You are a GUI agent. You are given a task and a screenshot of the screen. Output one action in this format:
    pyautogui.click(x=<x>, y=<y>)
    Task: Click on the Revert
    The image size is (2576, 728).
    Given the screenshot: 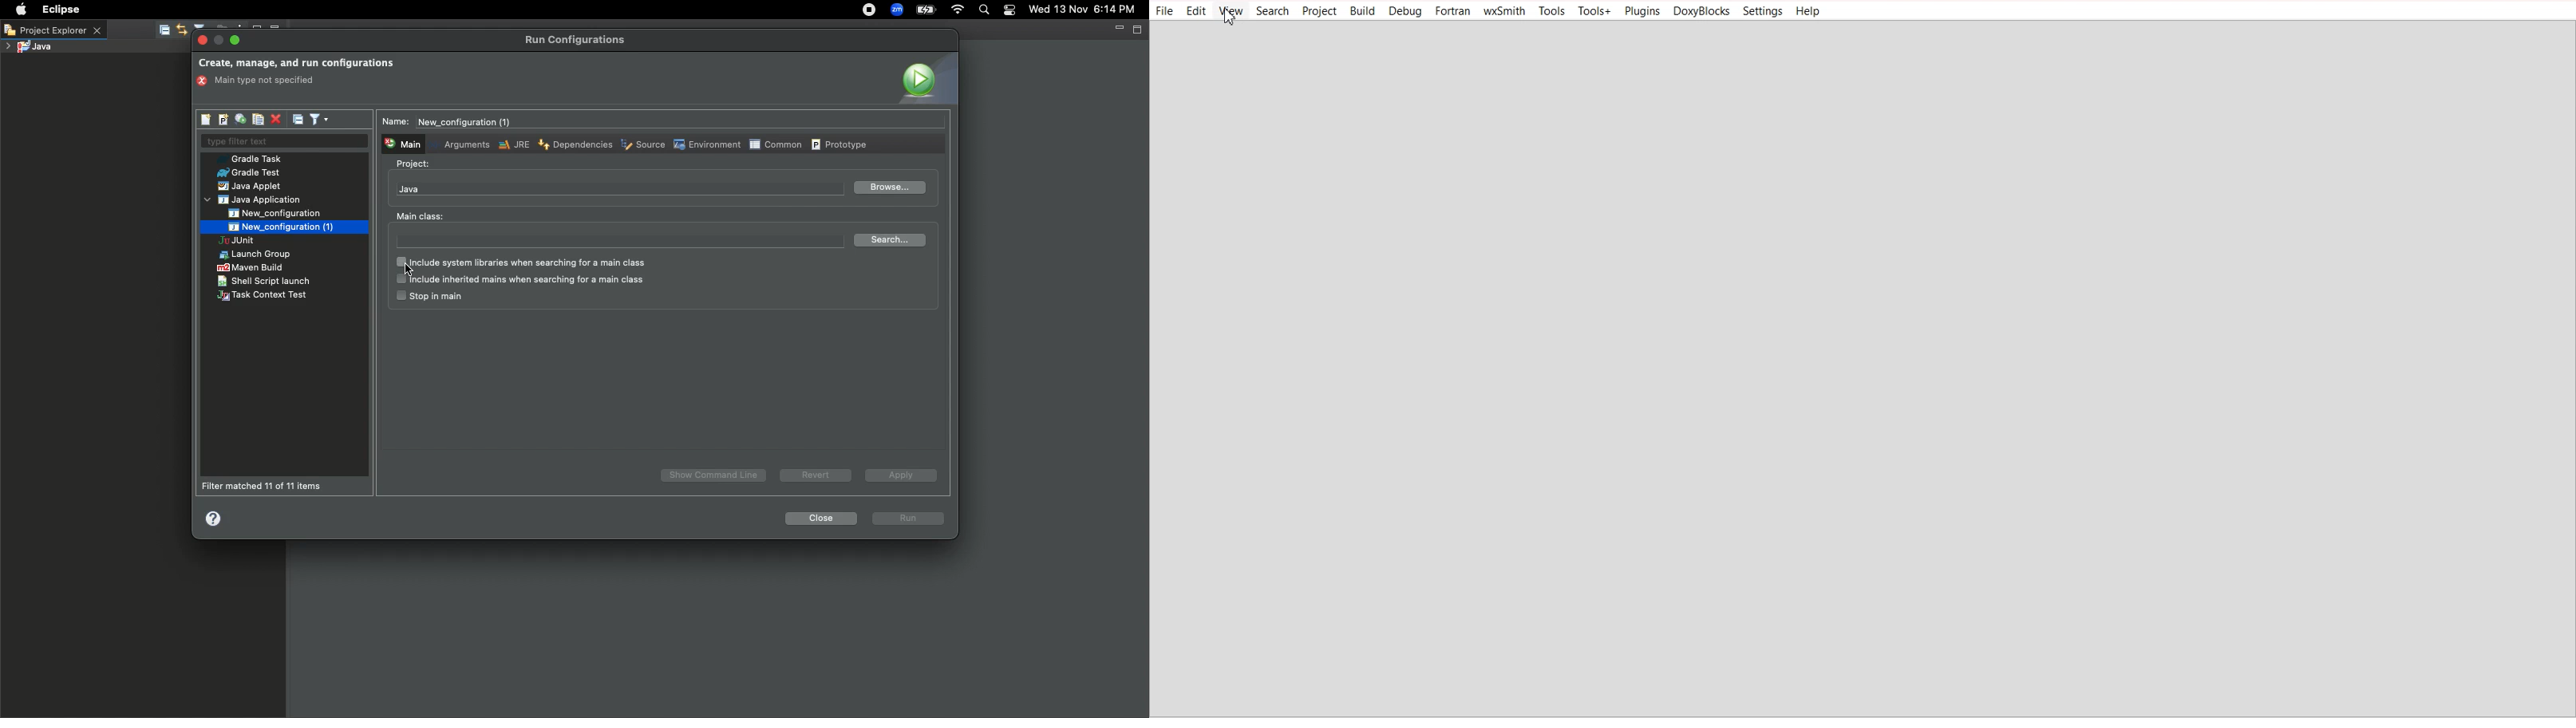 What is the action you would take?
    pyautogui.click(x=813, y=475)
    